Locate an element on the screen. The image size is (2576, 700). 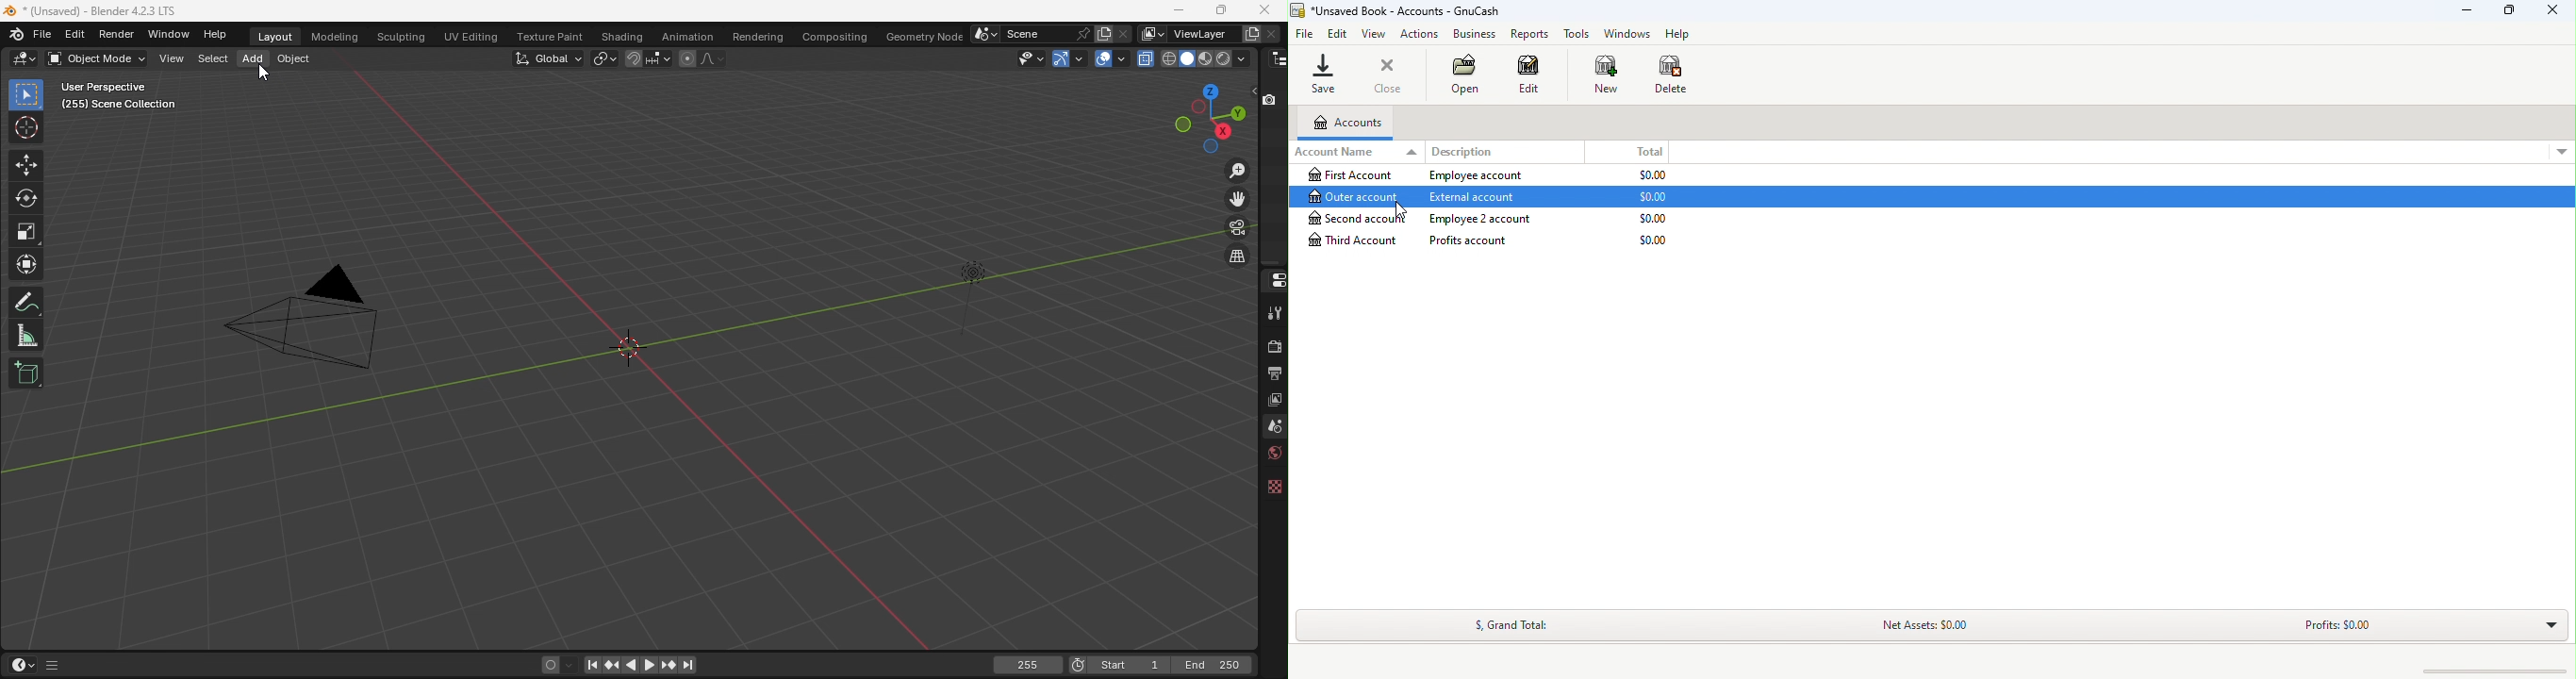
Jump to next/previous keyframe is located at coordinates (612, 665).